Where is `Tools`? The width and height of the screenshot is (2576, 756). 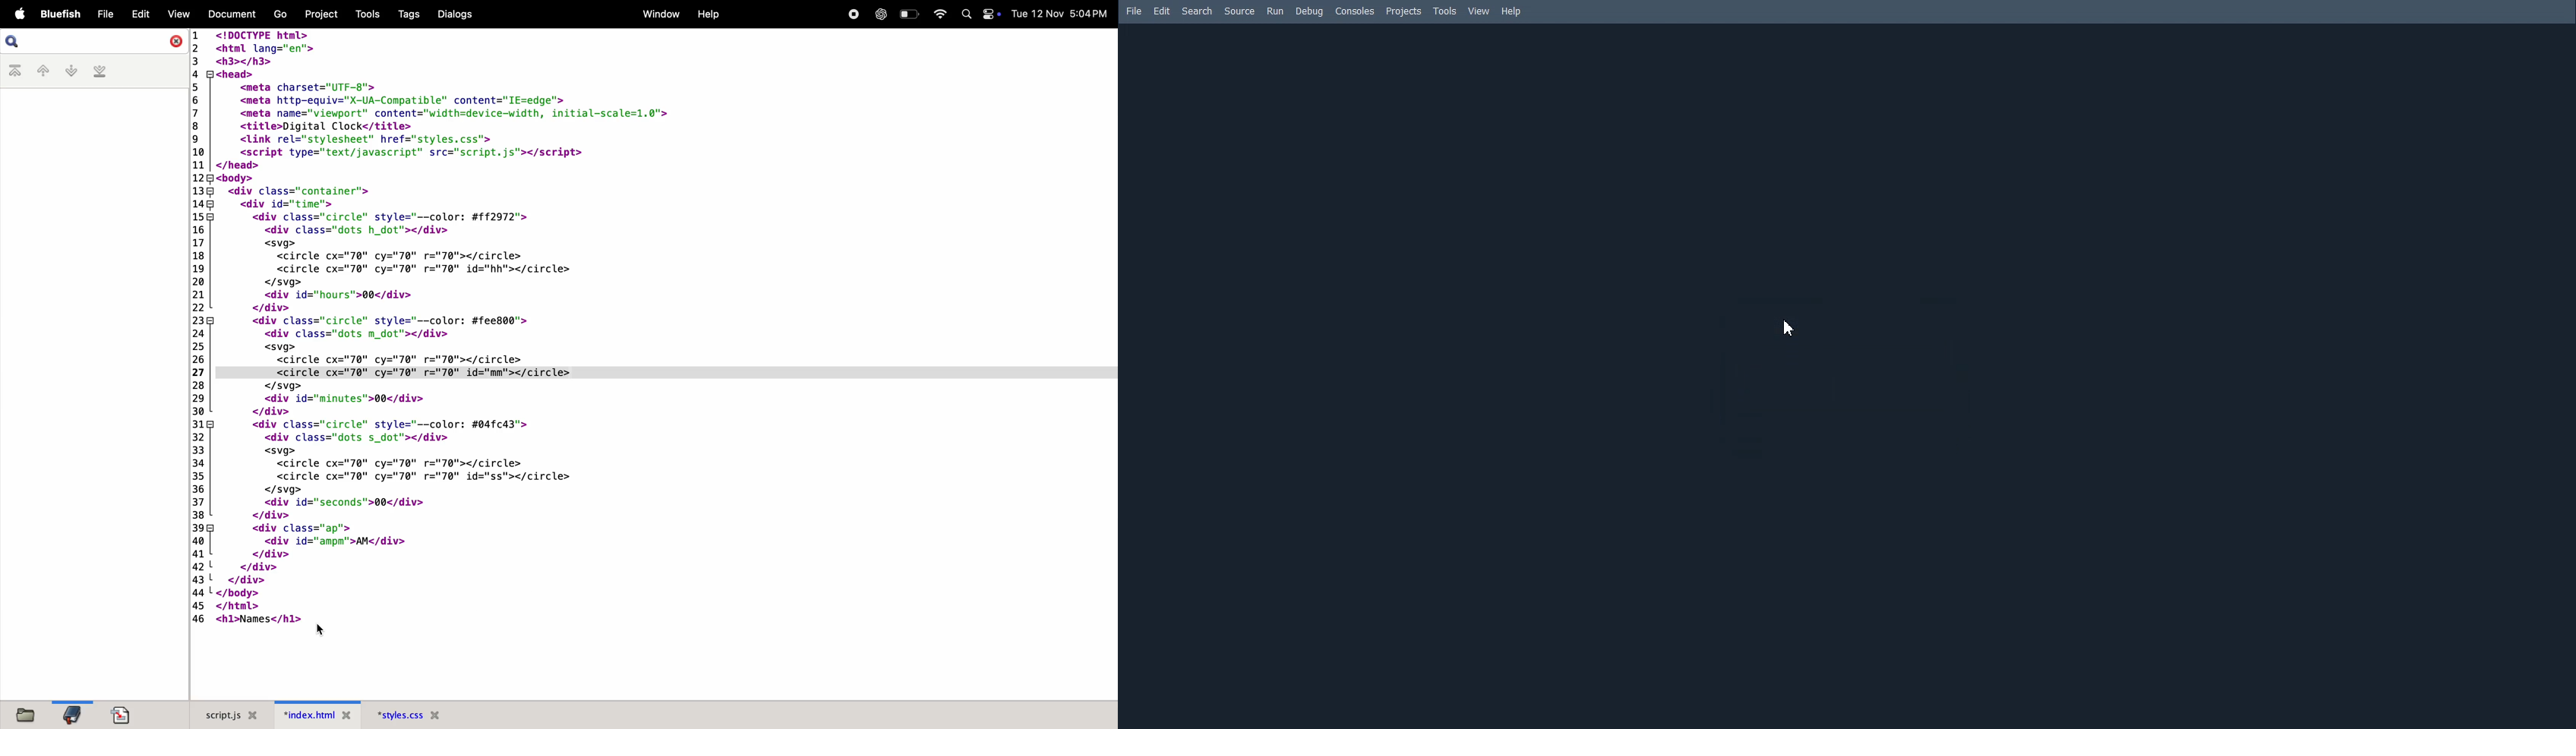
Tools is located at coordinates (1446, 11).